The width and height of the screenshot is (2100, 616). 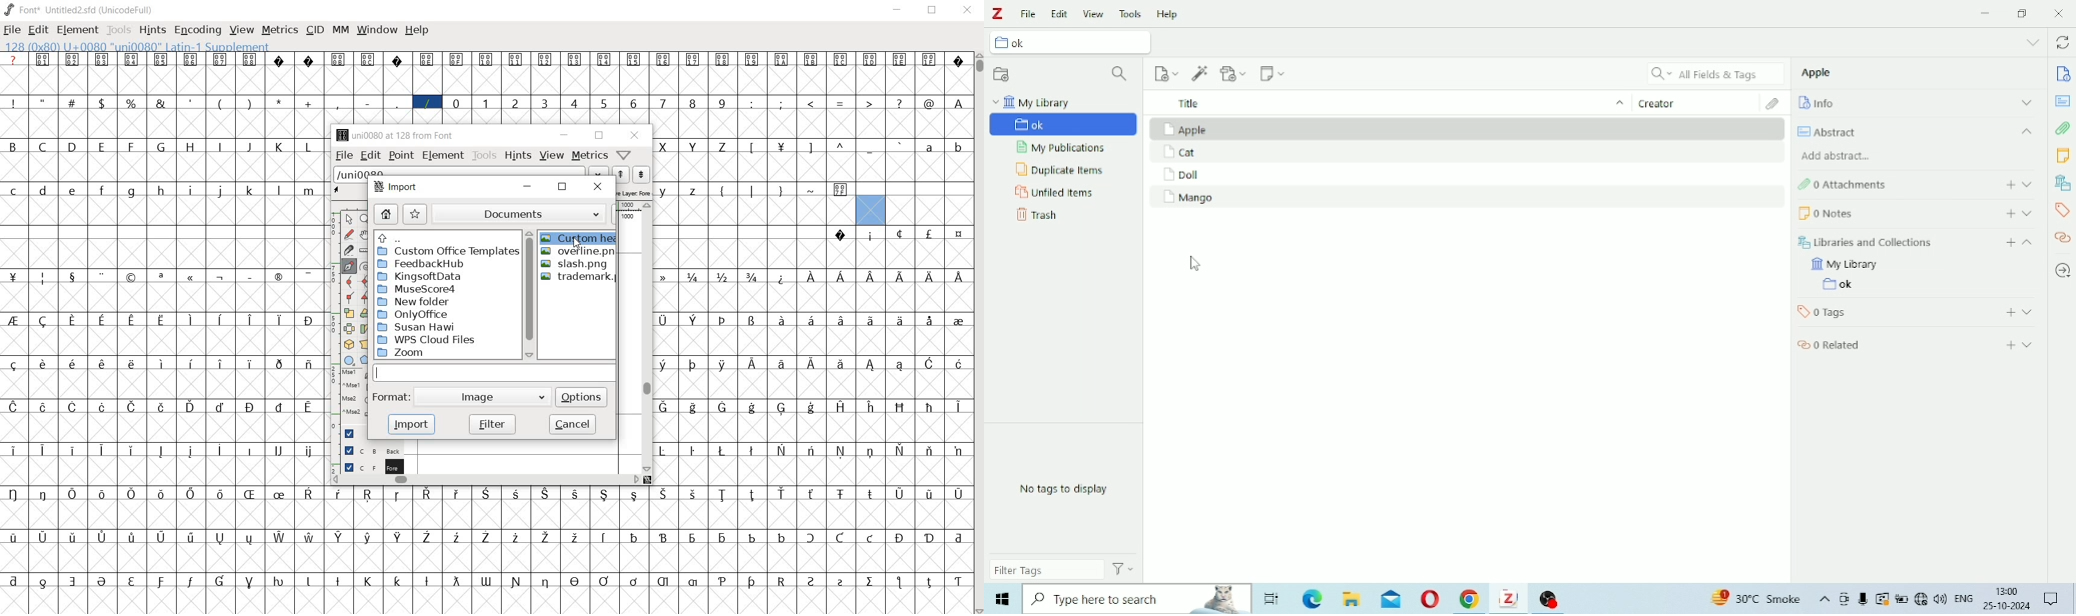 I want to click on glyph, so click(x=782, y=60).